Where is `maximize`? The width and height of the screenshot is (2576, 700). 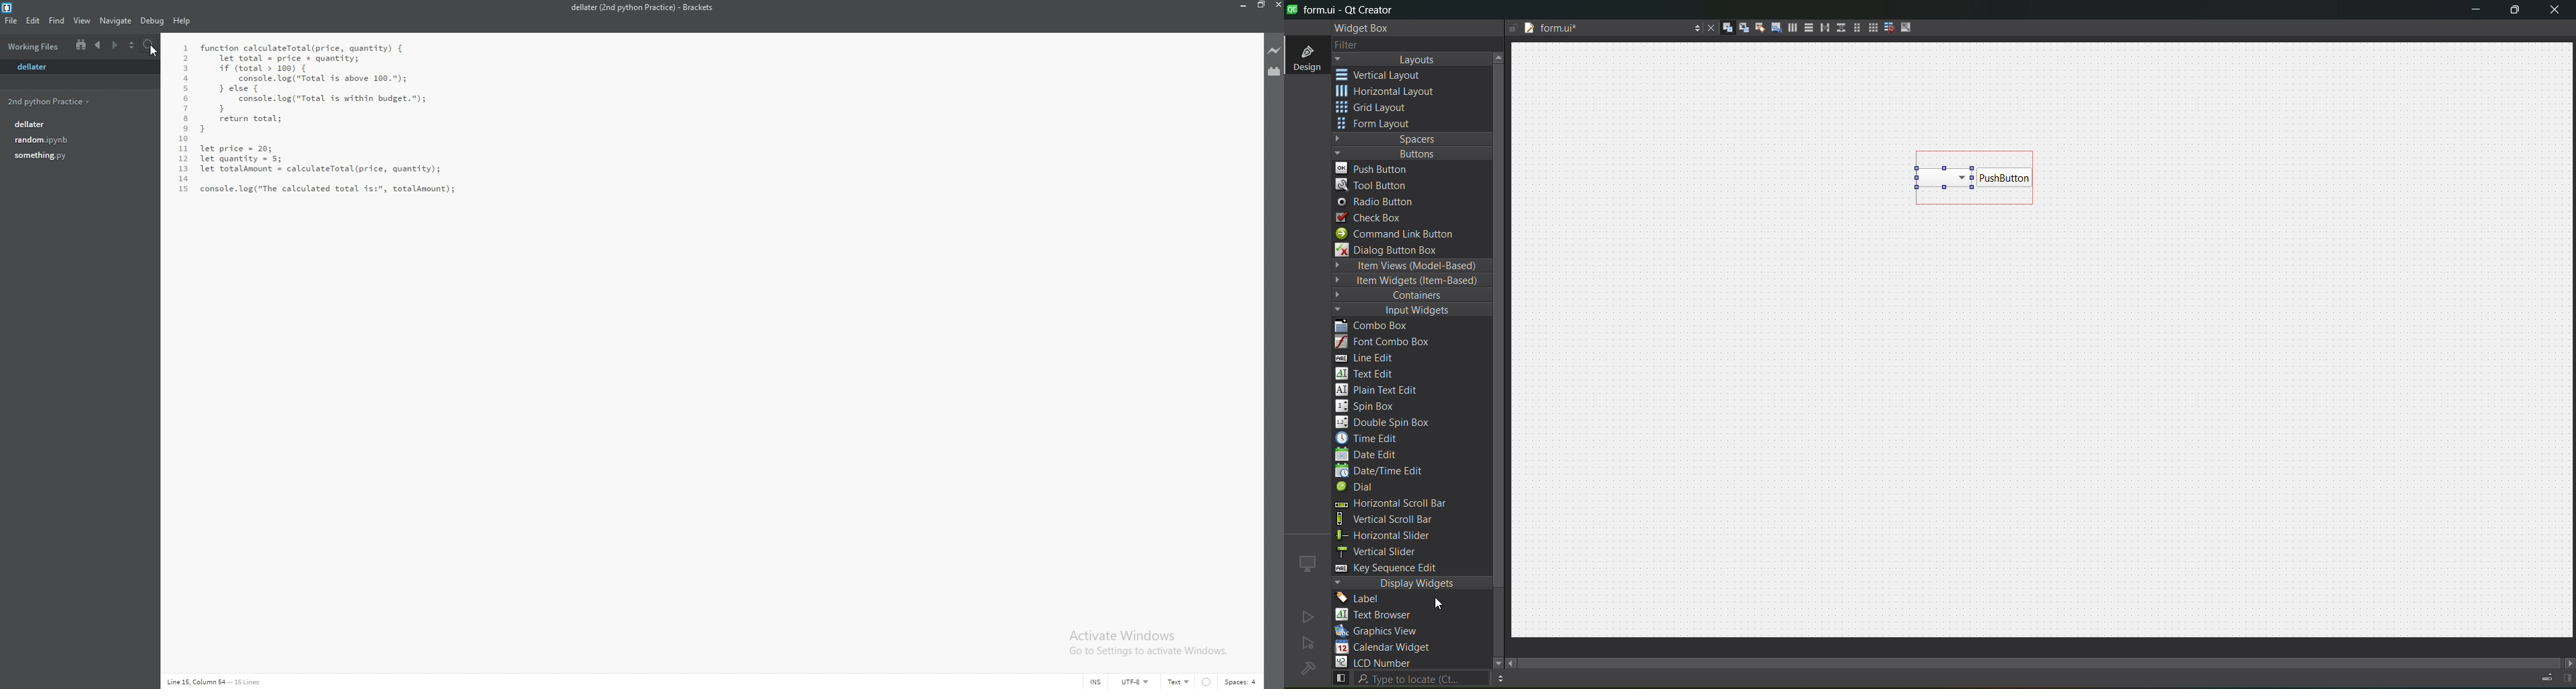 maximize is located at coordinates (2515, 12).